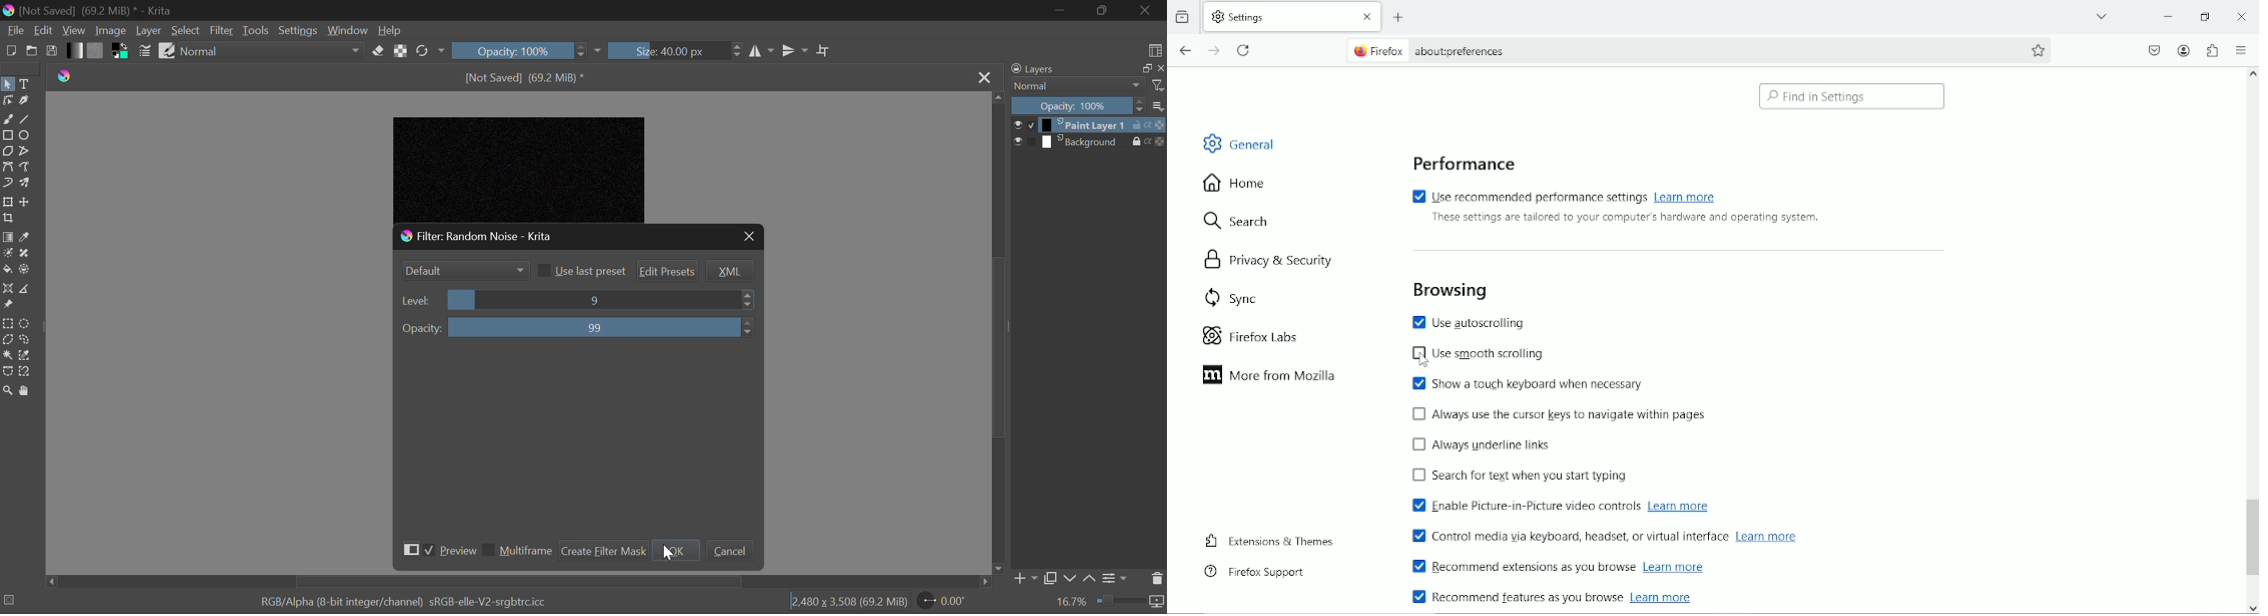 The height and width of the screenshot is (616, 2268). Describe the element at coordinates (1277, 16) in the screenshot. I see `Settings` at that location.